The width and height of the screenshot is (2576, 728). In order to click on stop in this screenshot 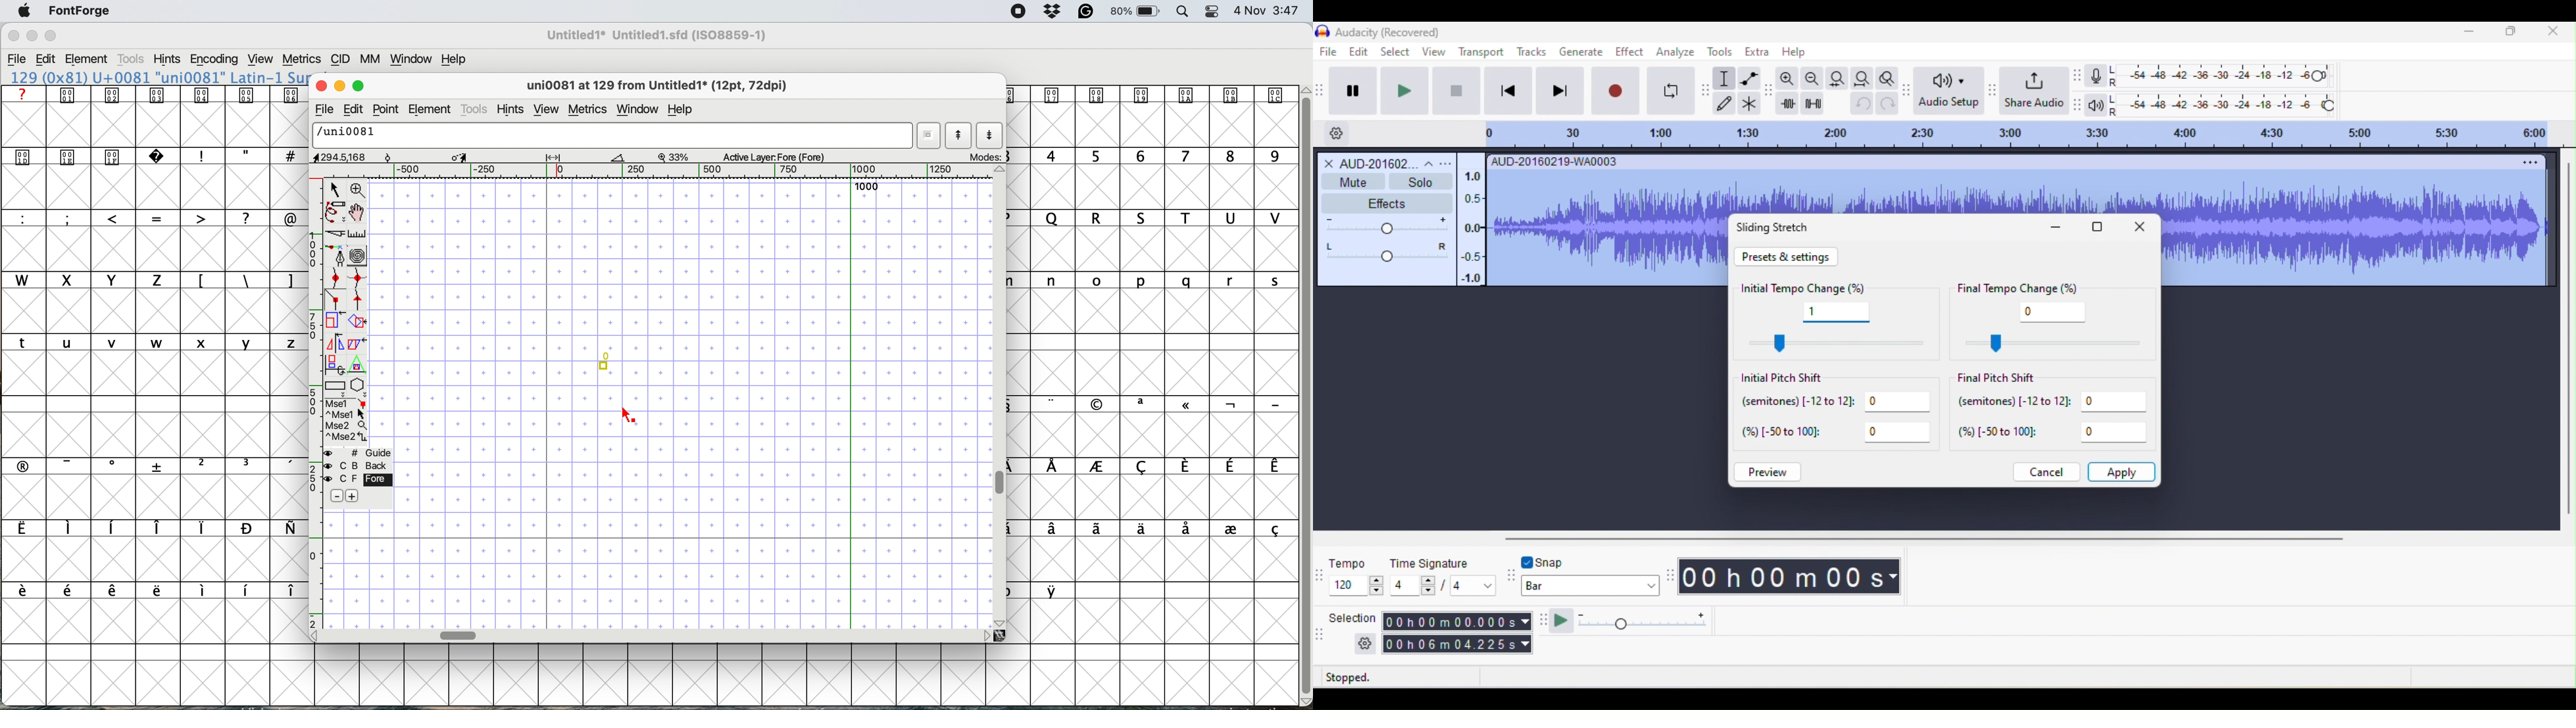, I will do `click(1454, 90)`.